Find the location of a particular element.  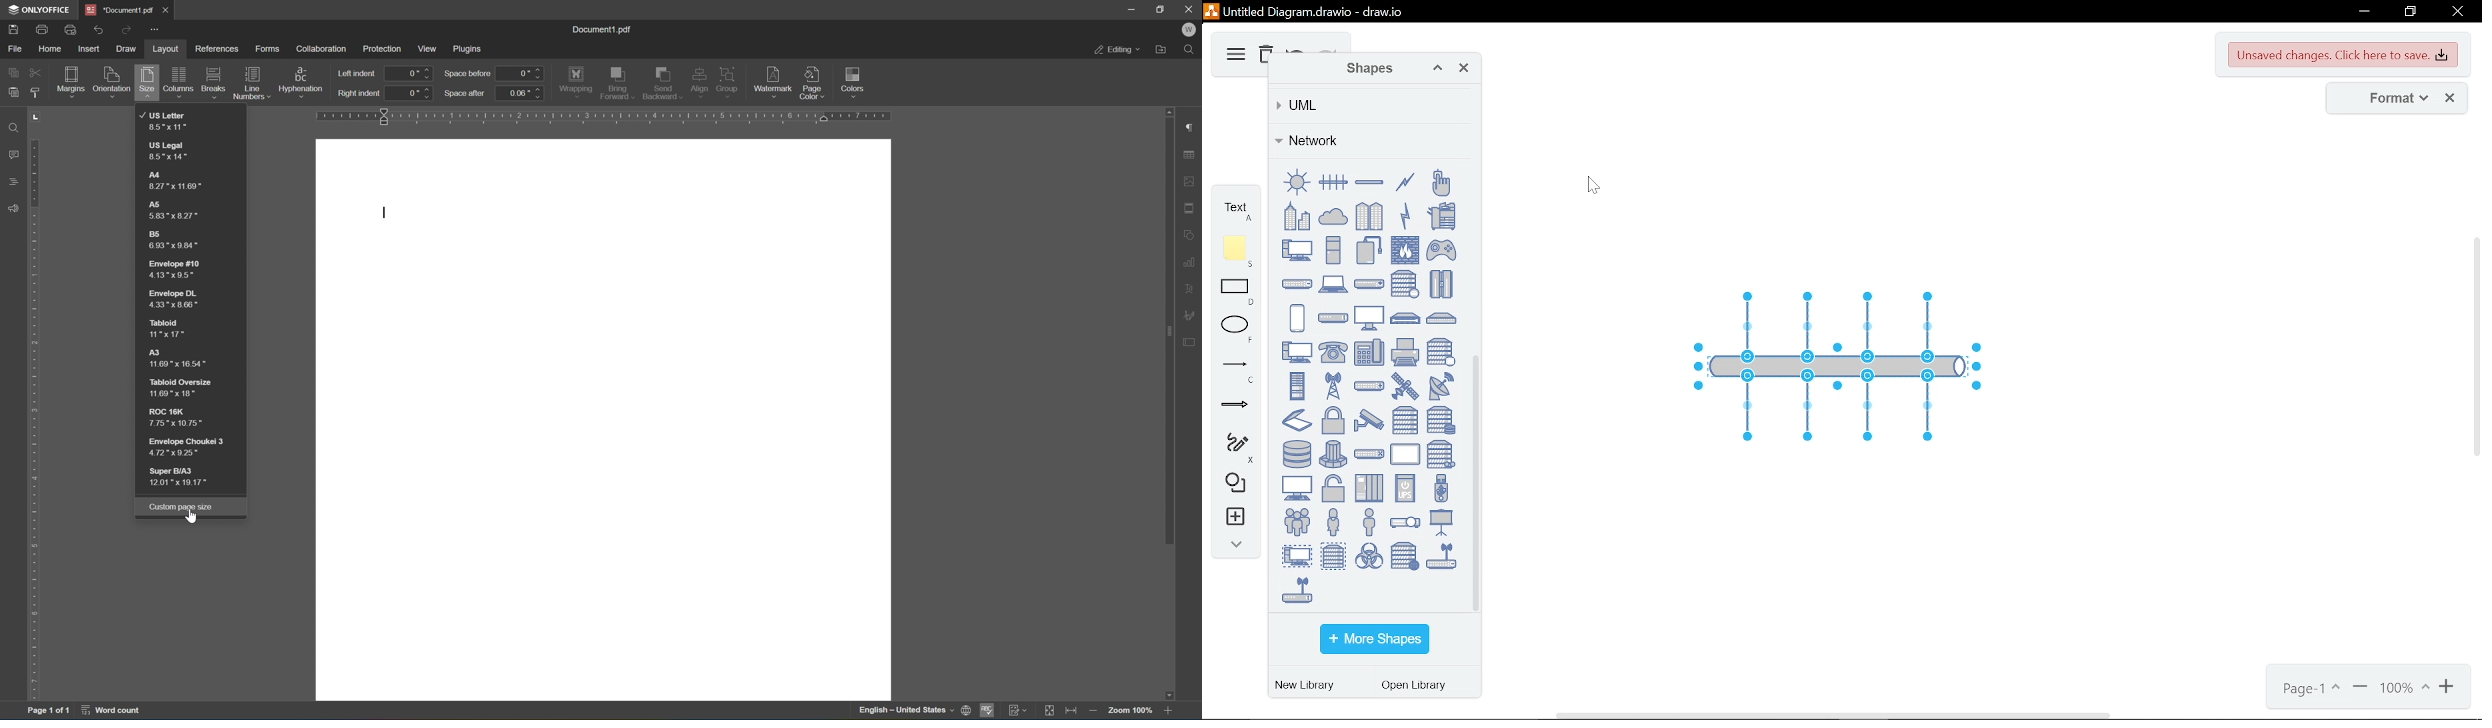

UML is located at coordinates (1366, 105).